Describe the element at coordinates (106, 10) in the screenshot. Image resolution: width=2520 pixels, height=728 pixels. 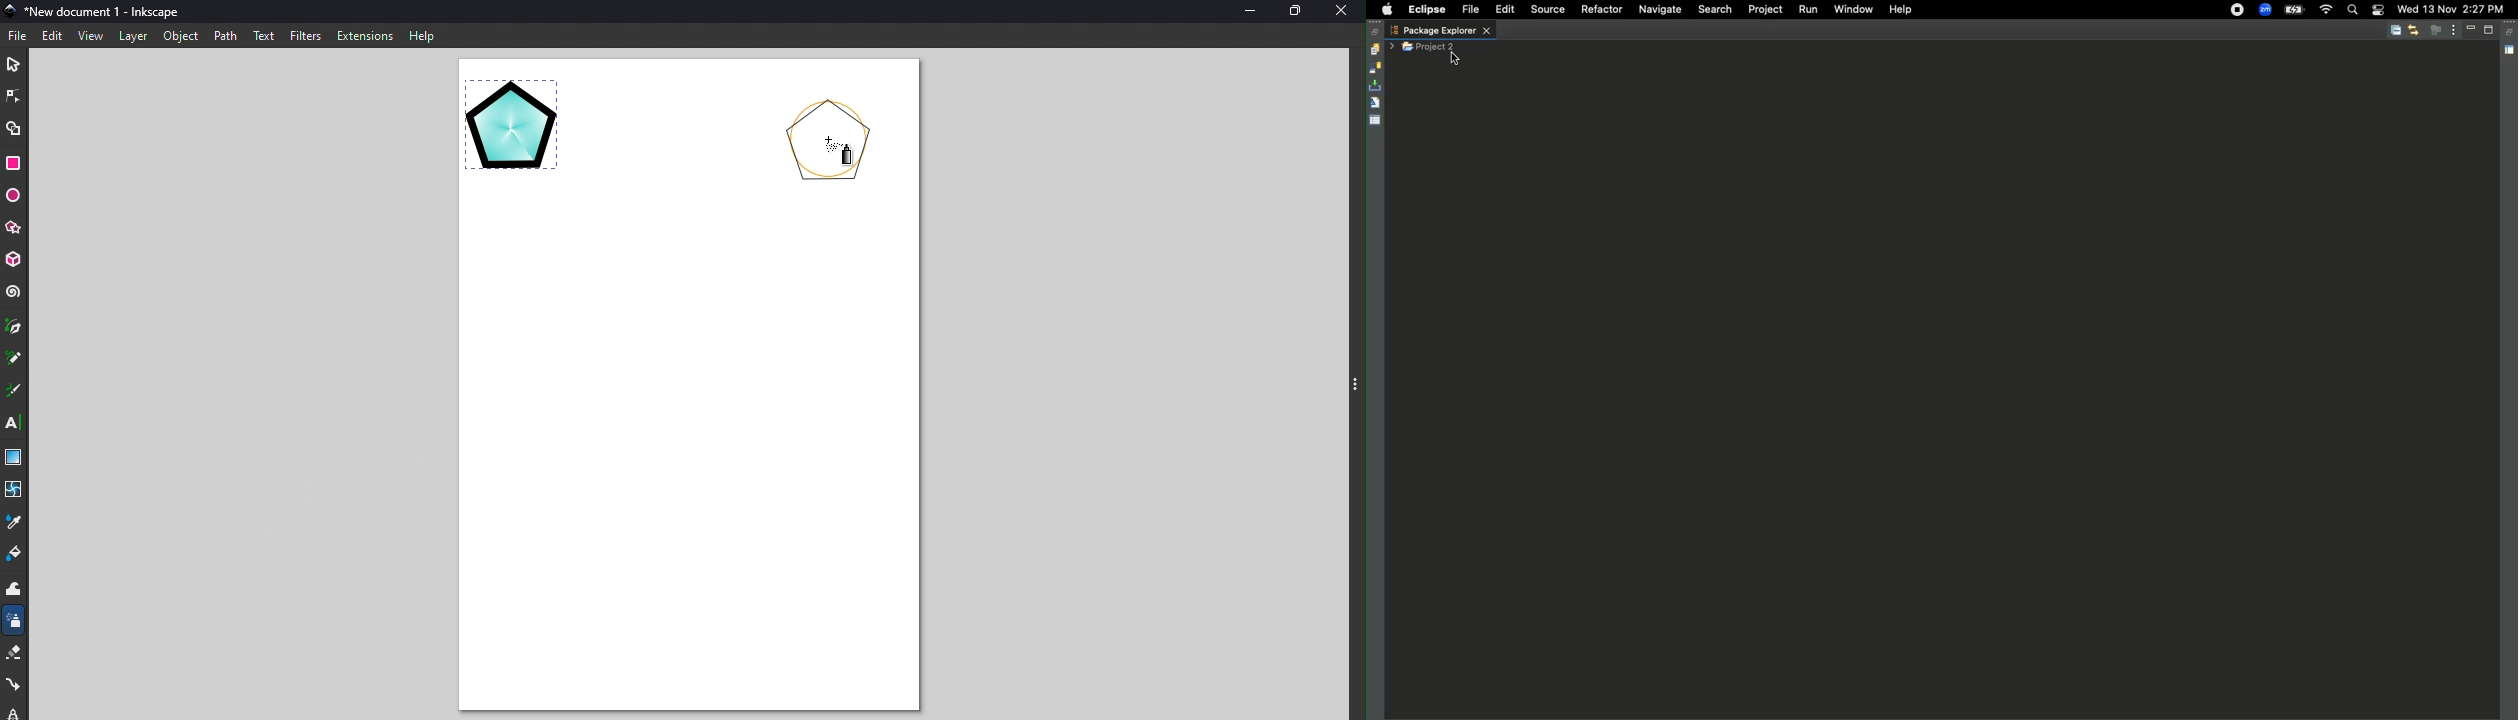
I see `New document 1 - Inkscape` at that location.